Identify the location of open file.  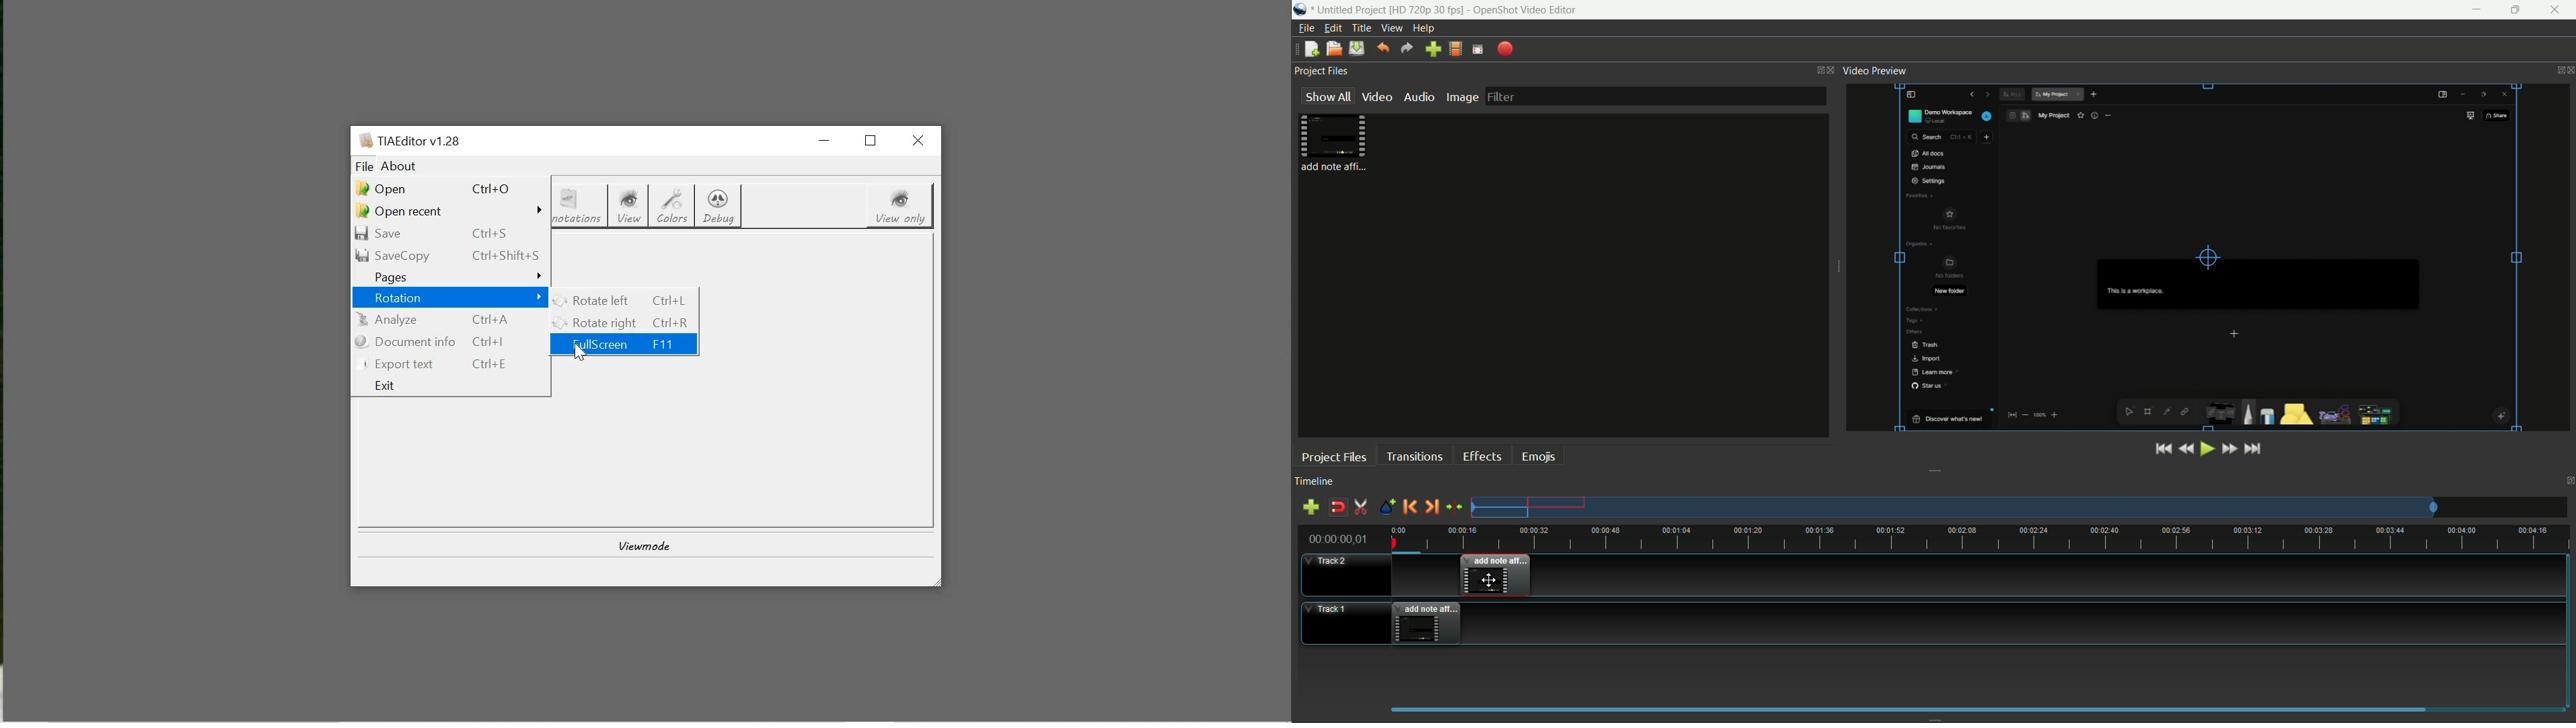
(1333, 48).